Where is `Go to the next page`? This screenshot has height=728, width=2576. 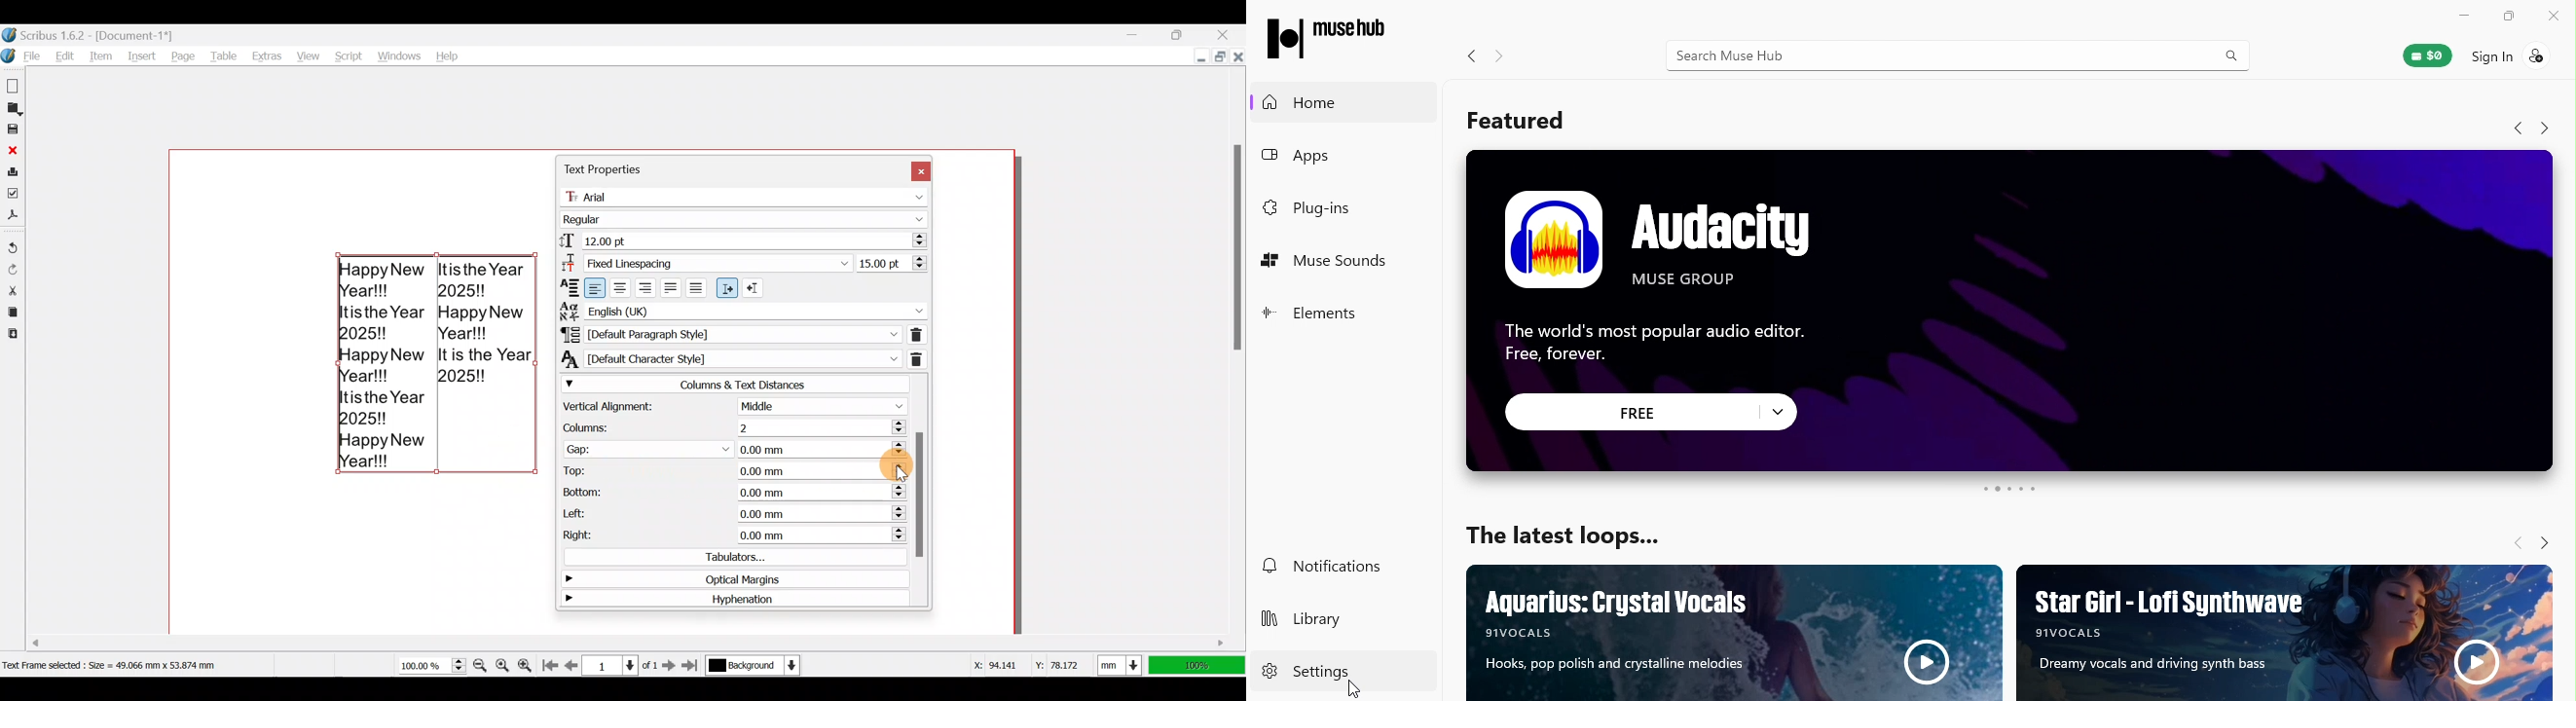
Go to the next page is located at coordinates (670, 665).